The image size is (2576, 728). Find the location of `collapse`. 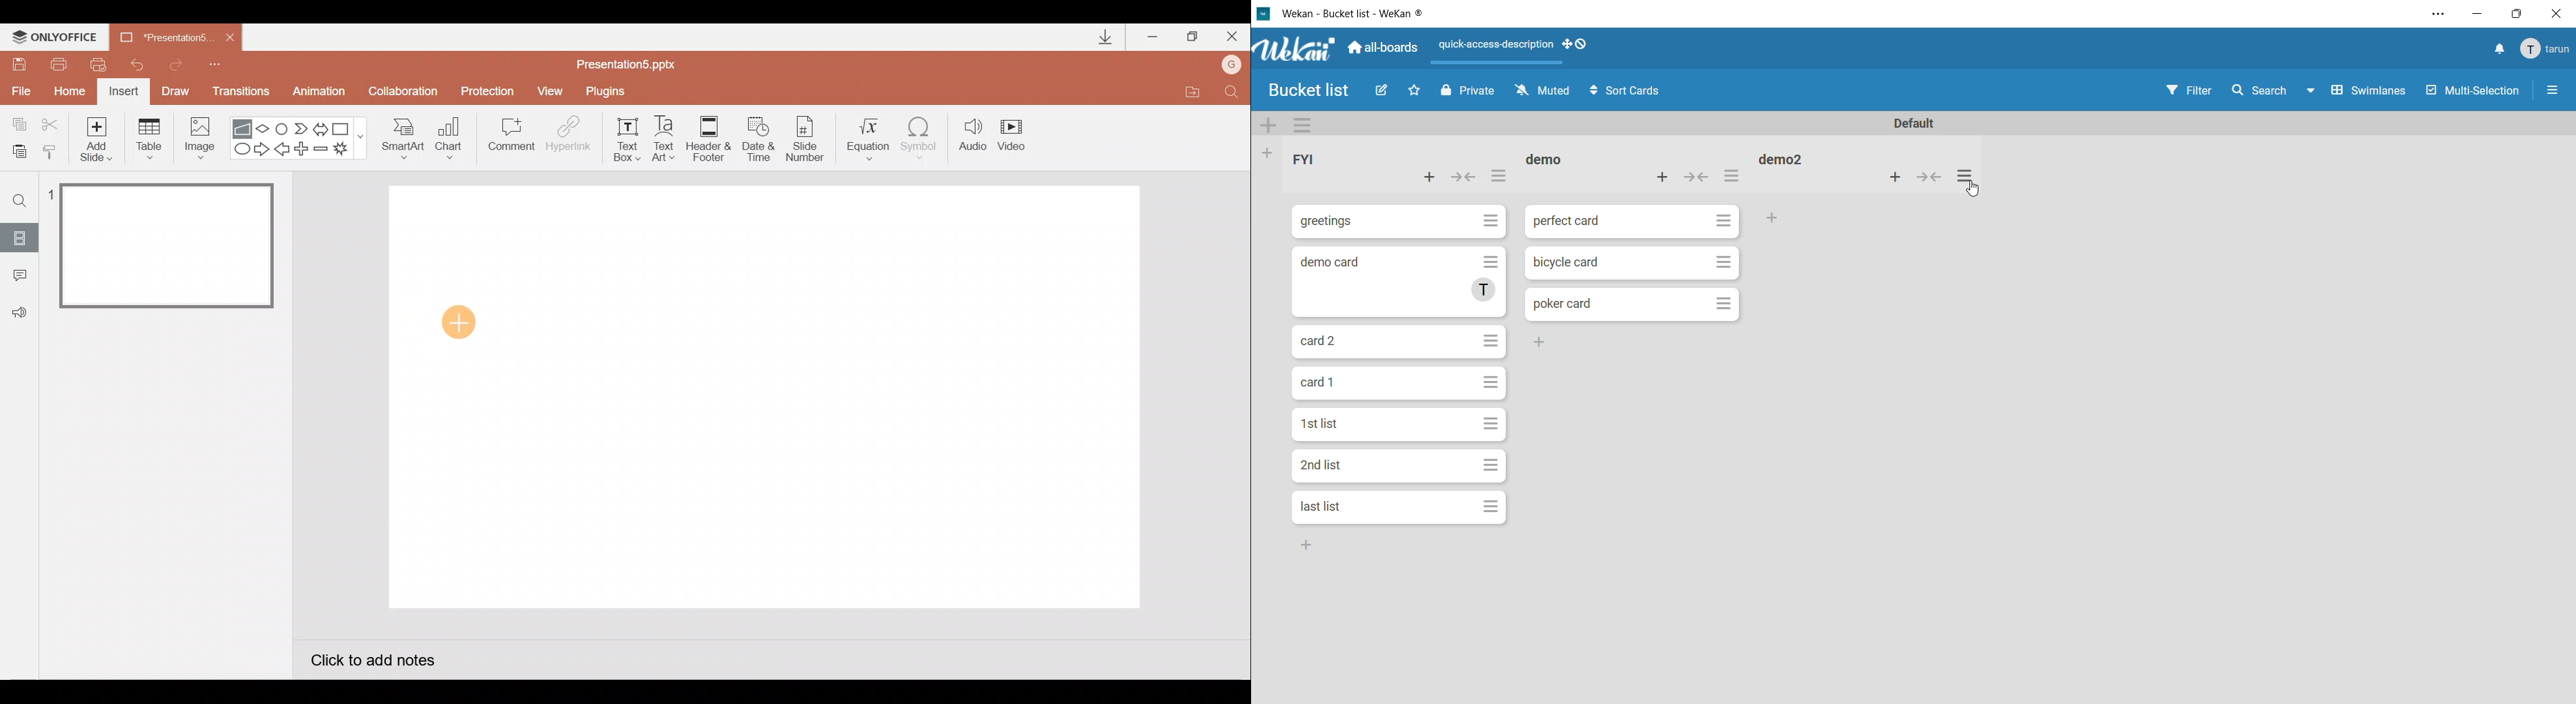

collapse is located at coordinates (1695, 177).